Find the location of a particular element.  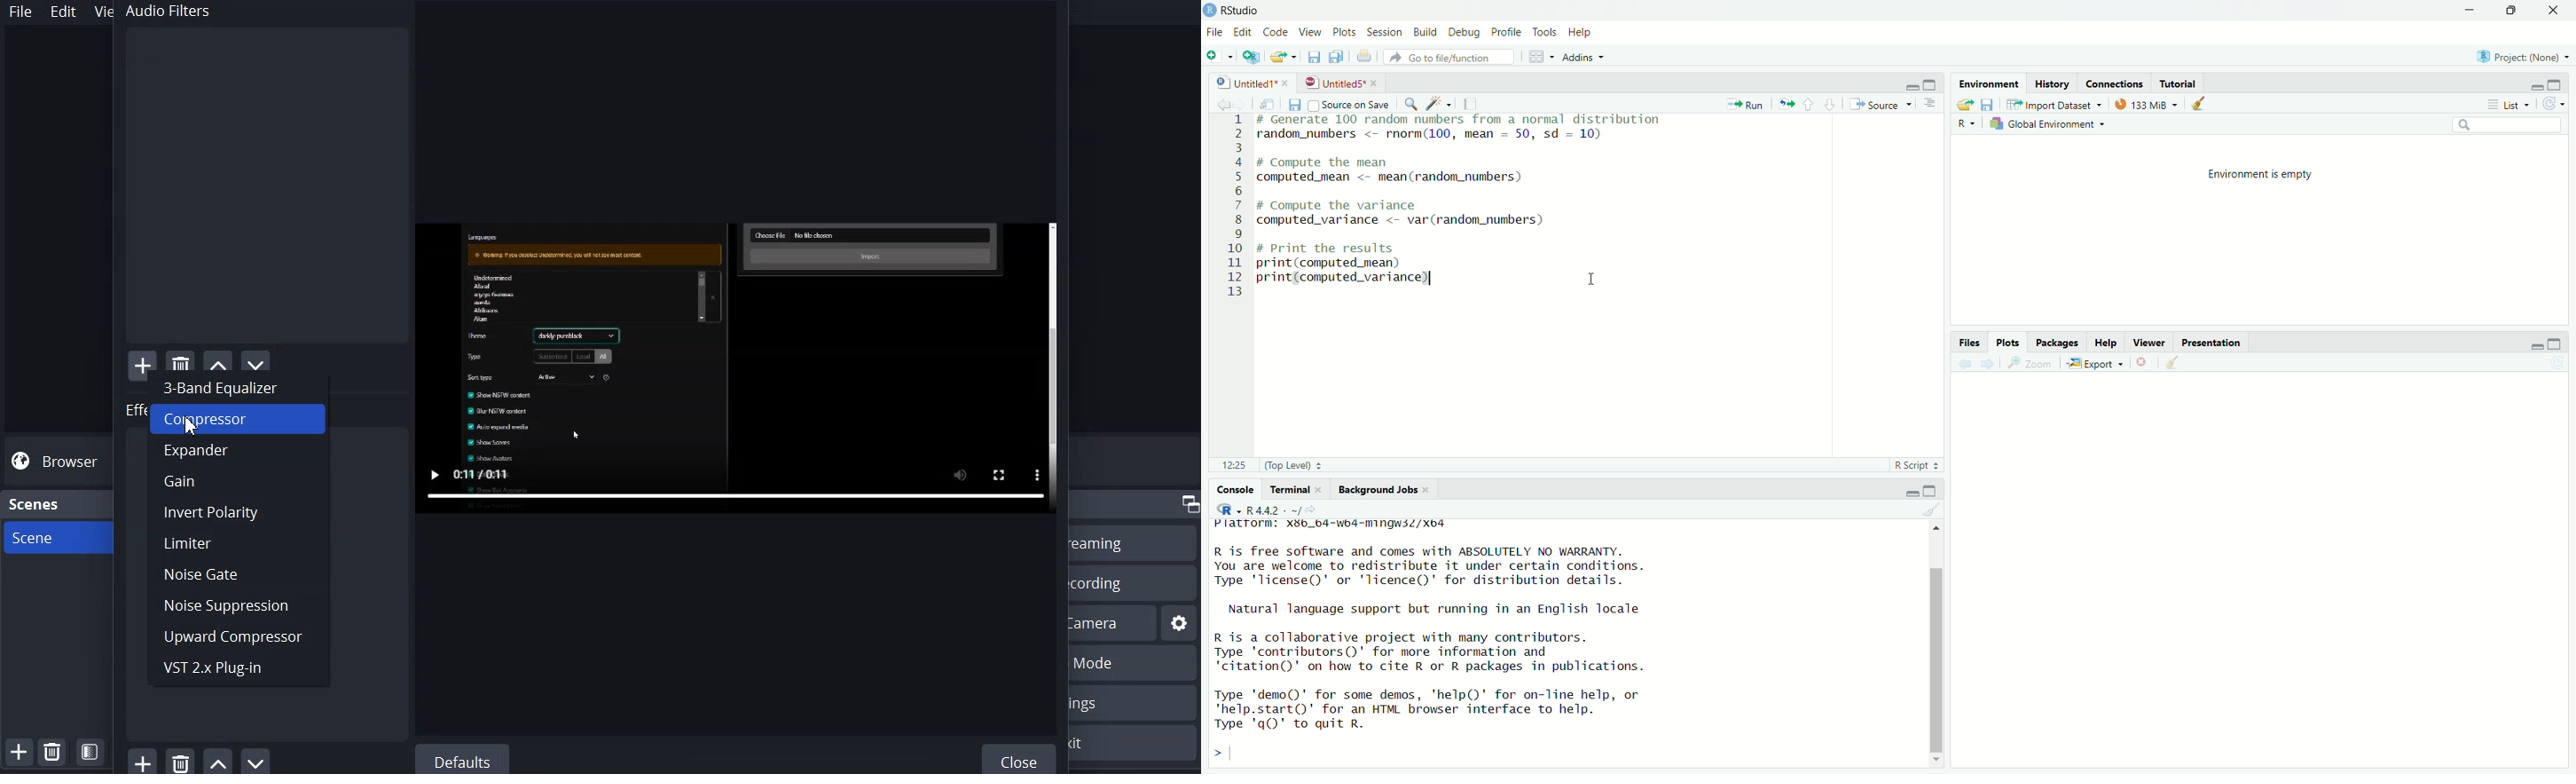

untitled5 is located at coordinates (1333, 82).